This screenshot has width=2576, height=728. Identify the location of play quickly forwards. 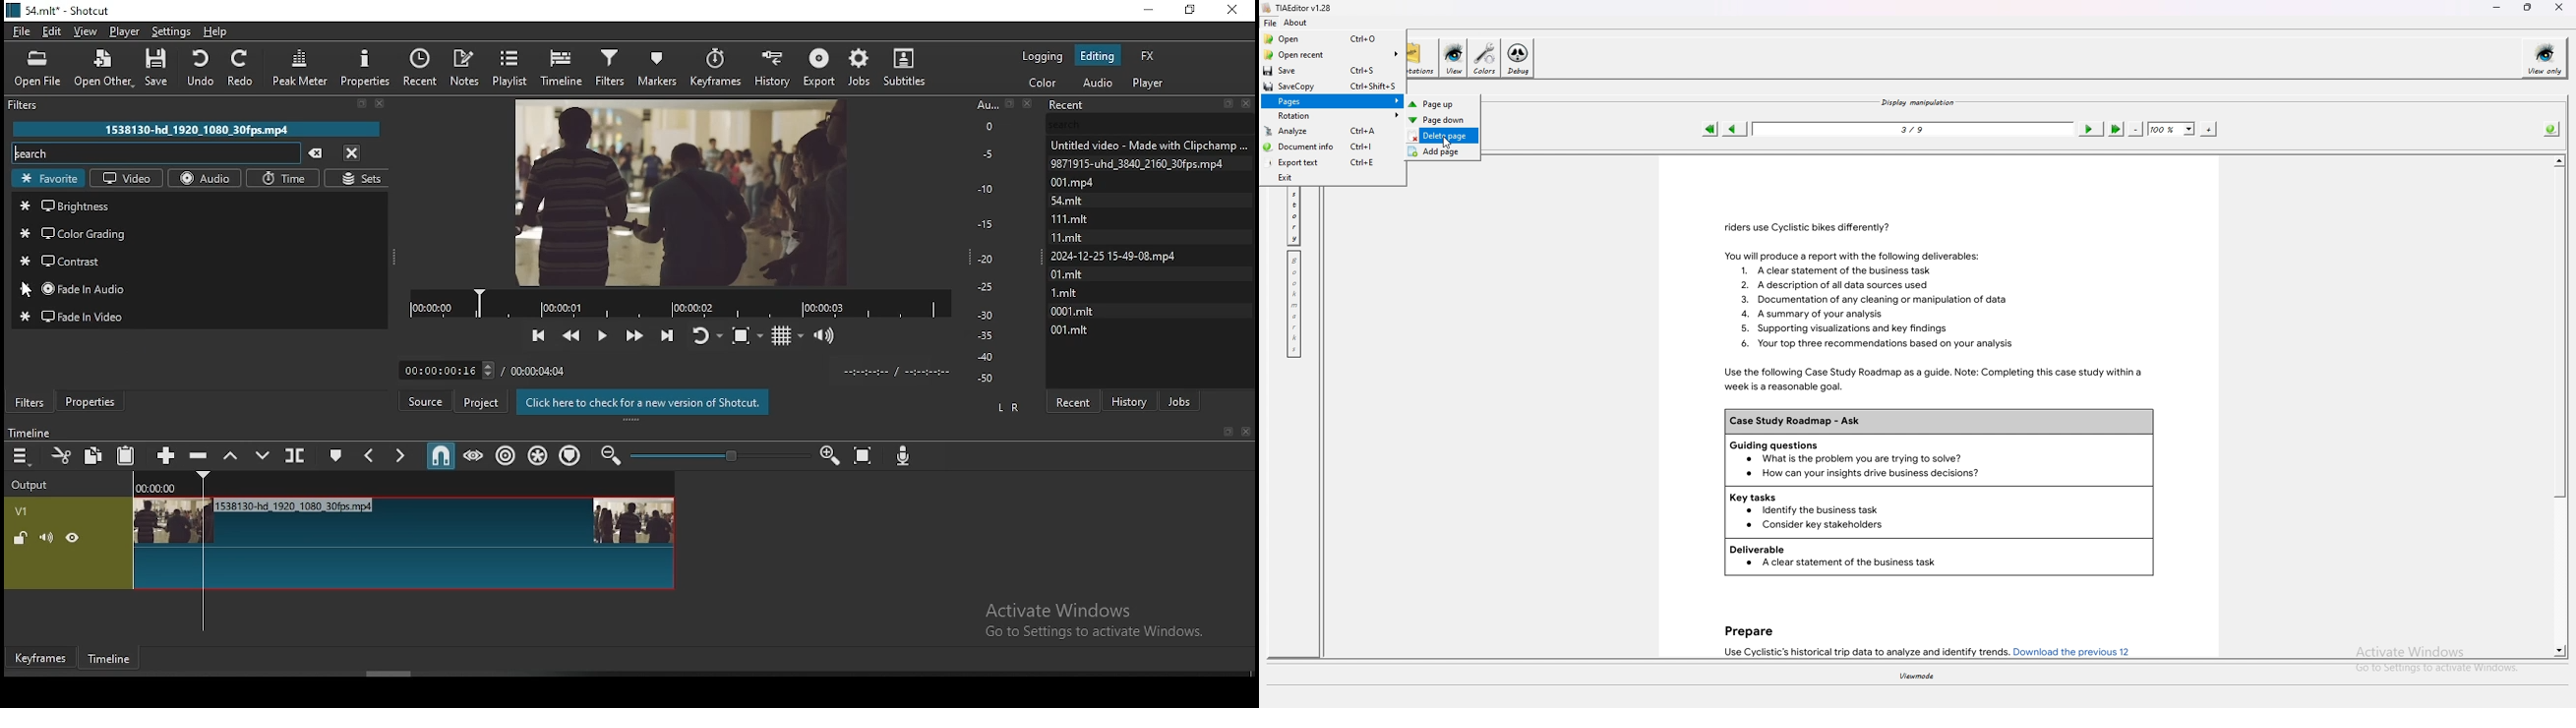
(635, 332).